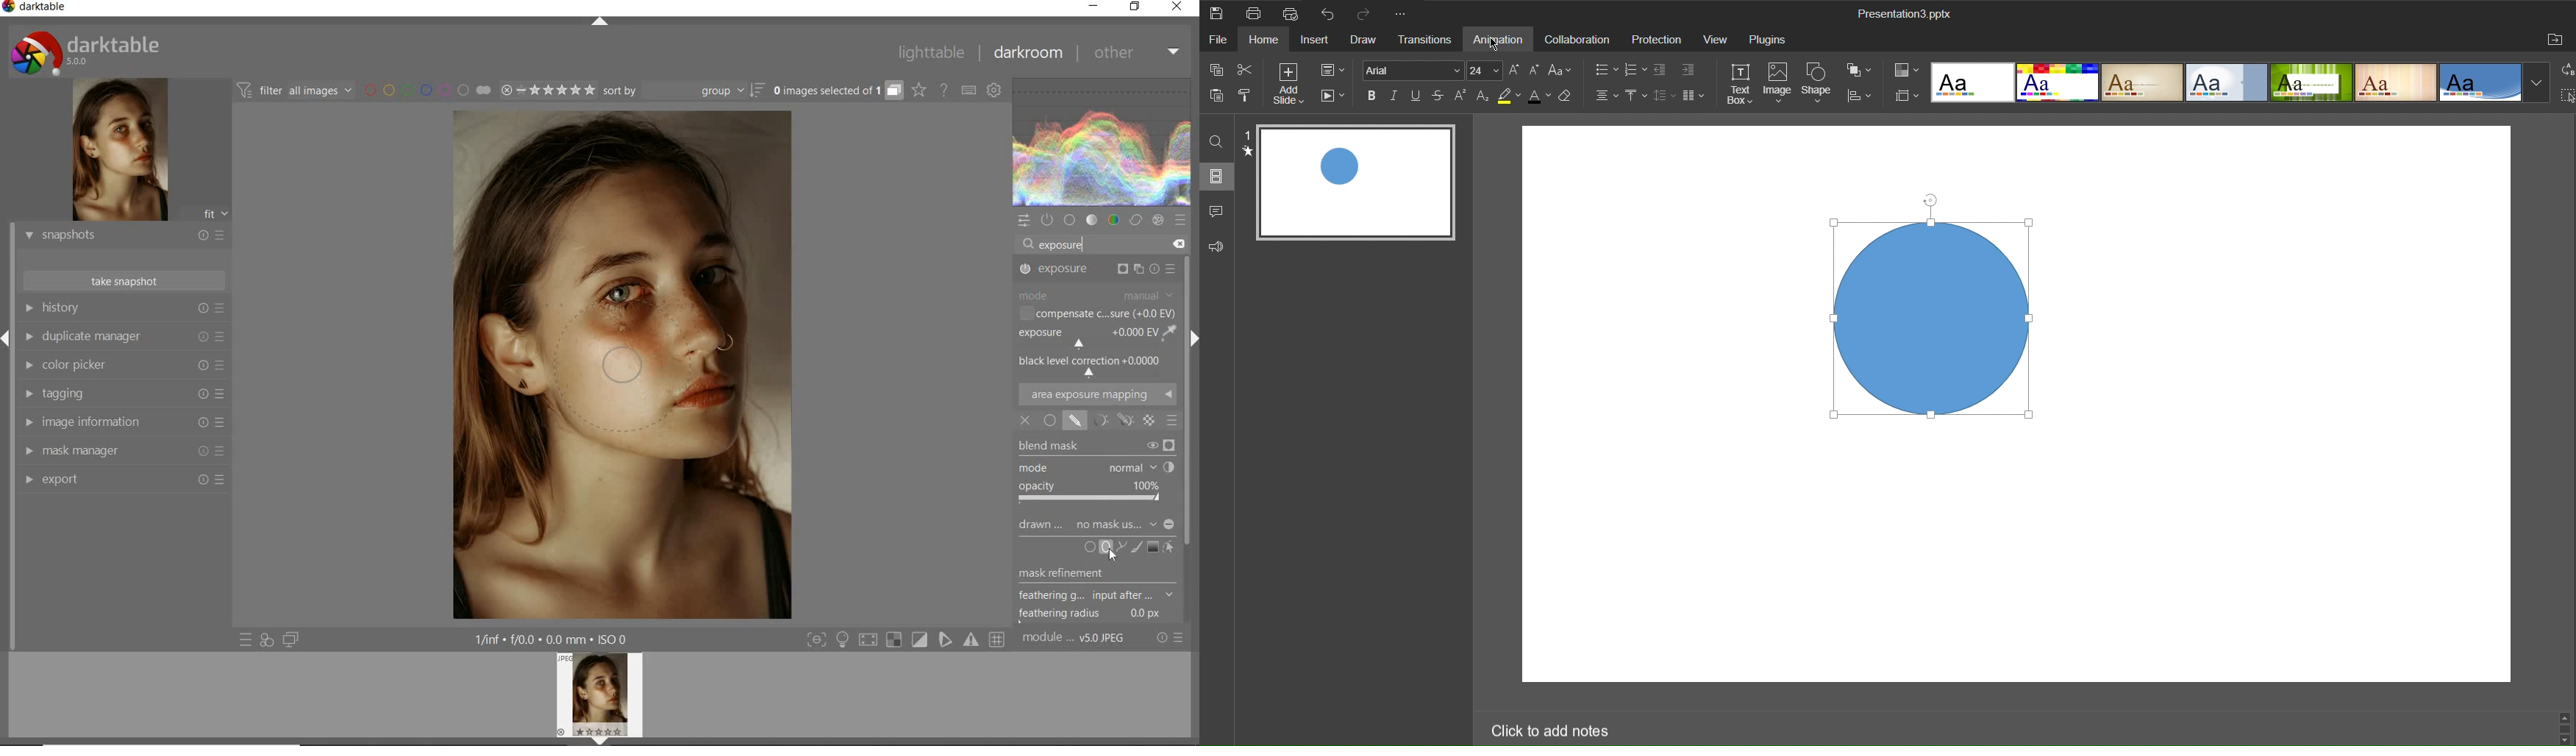 The image size is (2576, 756). I want to click on ADD CIRCLE, ELLIPSE, OR PATH, so click(1105, 547).